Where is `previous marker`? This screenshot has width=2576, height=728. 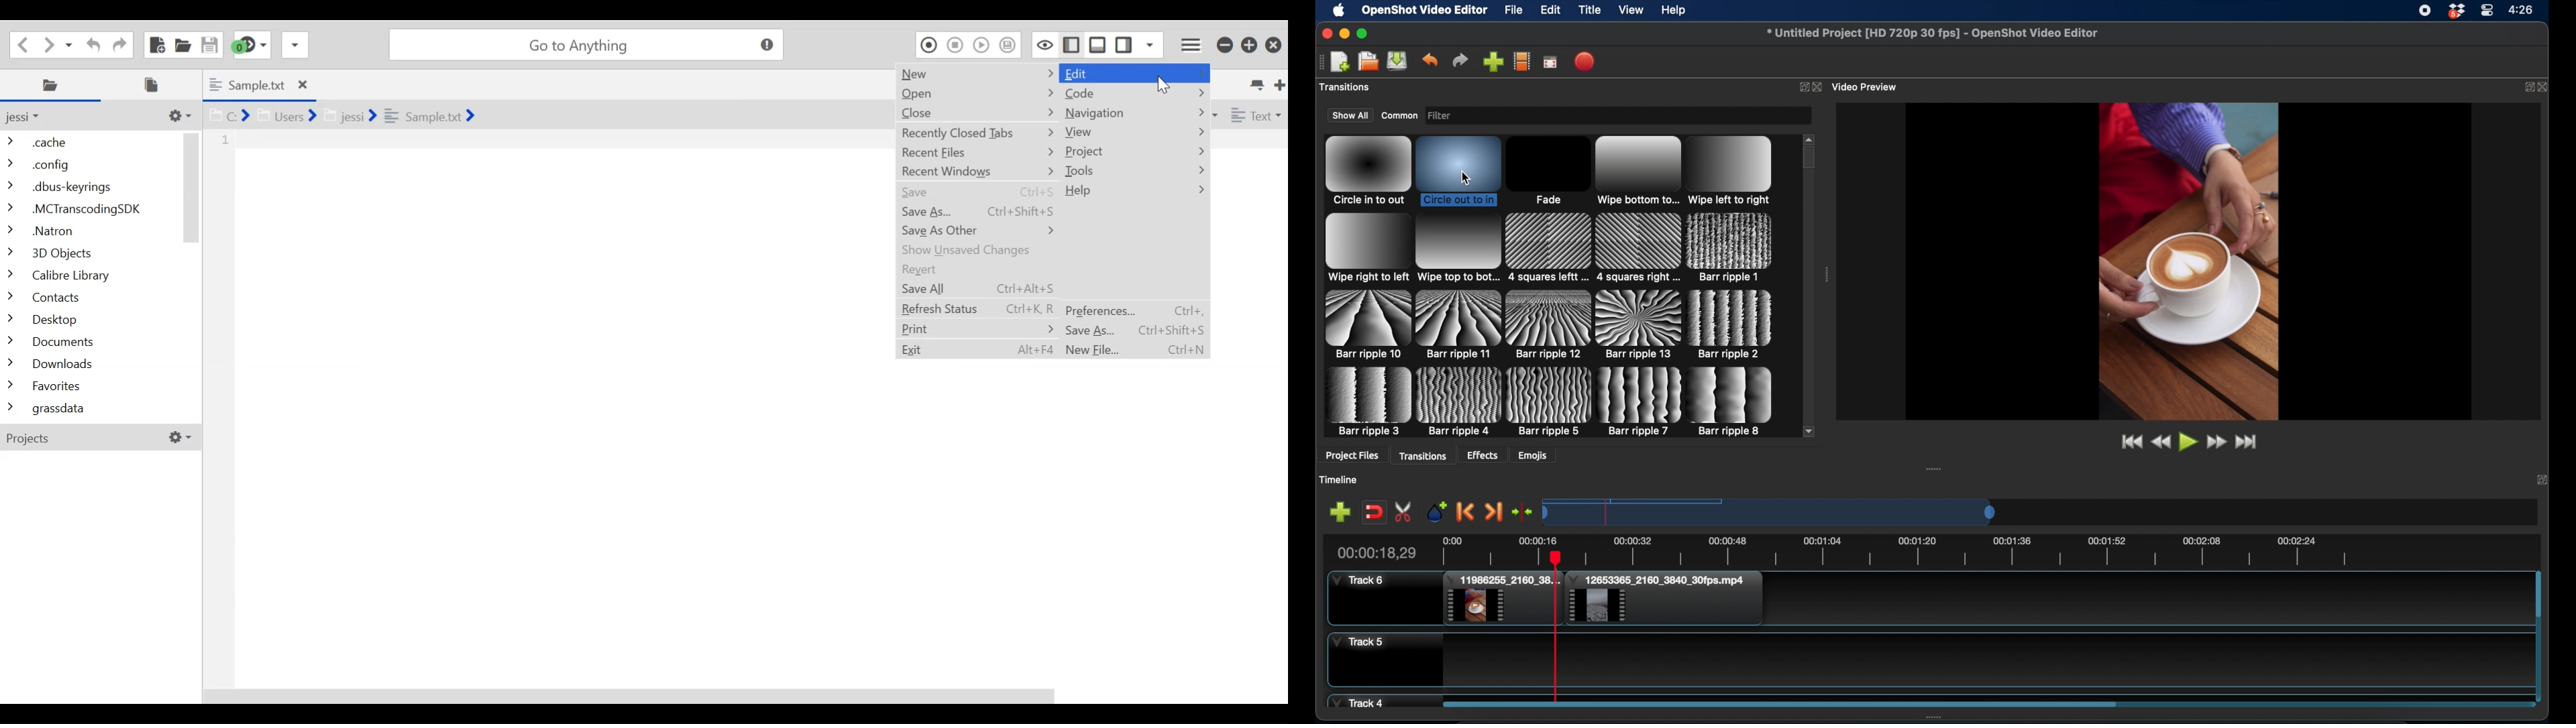 previous marker is located at coordinates (1466, 513).